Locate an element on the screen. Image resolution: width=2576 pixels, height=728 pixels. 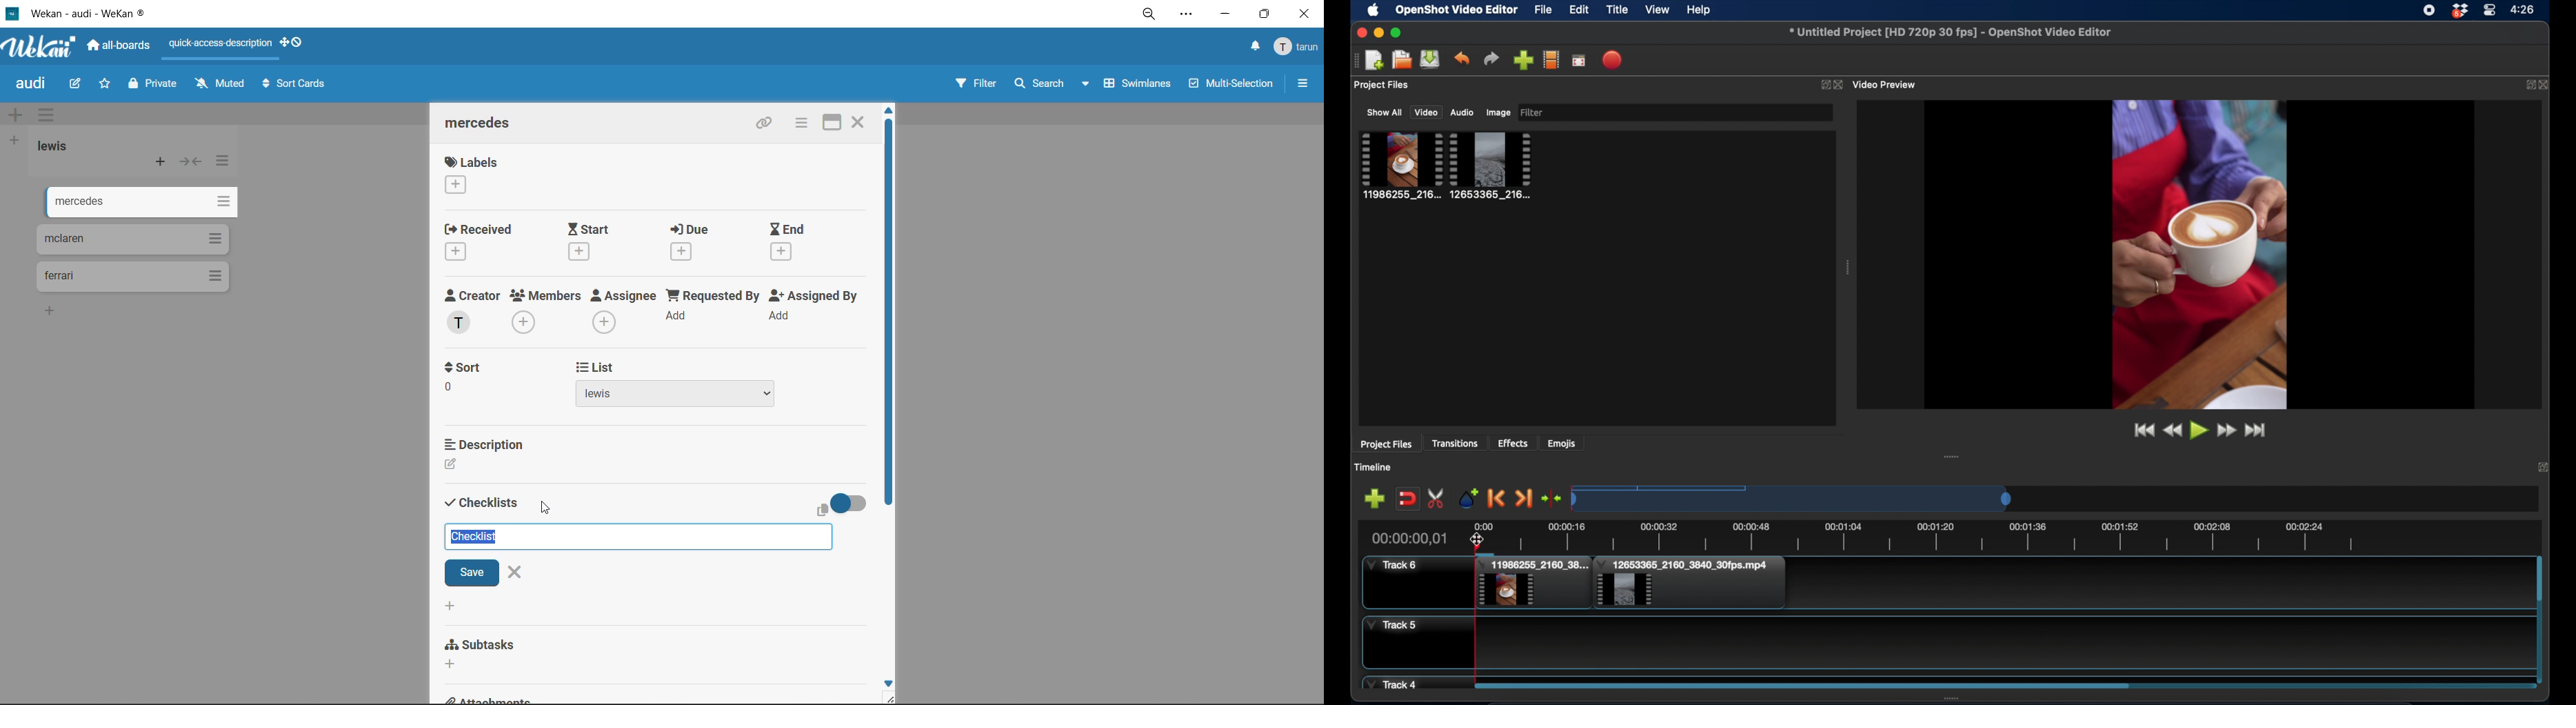
add marker is located at coordinates (1469, 497).